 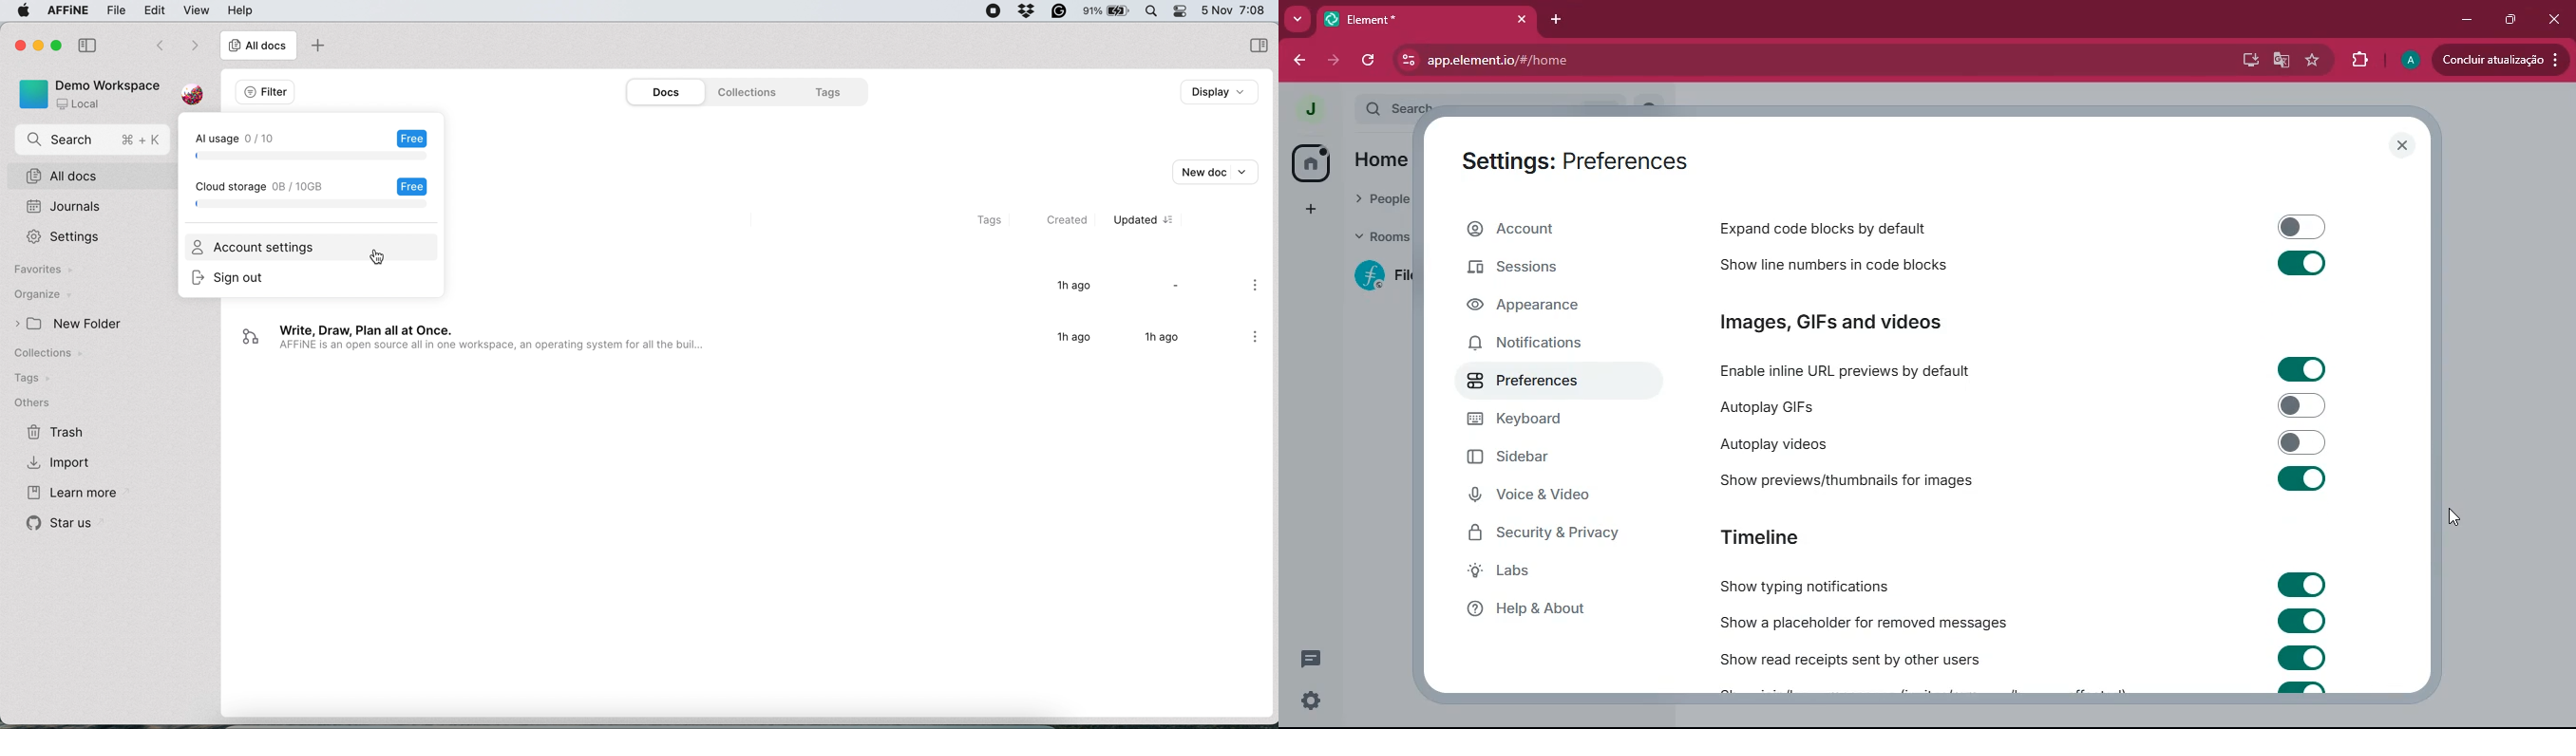 What do you see at coordinates (67, 464) in the screenshot?
I see `import` at bounding box center [67, 464].